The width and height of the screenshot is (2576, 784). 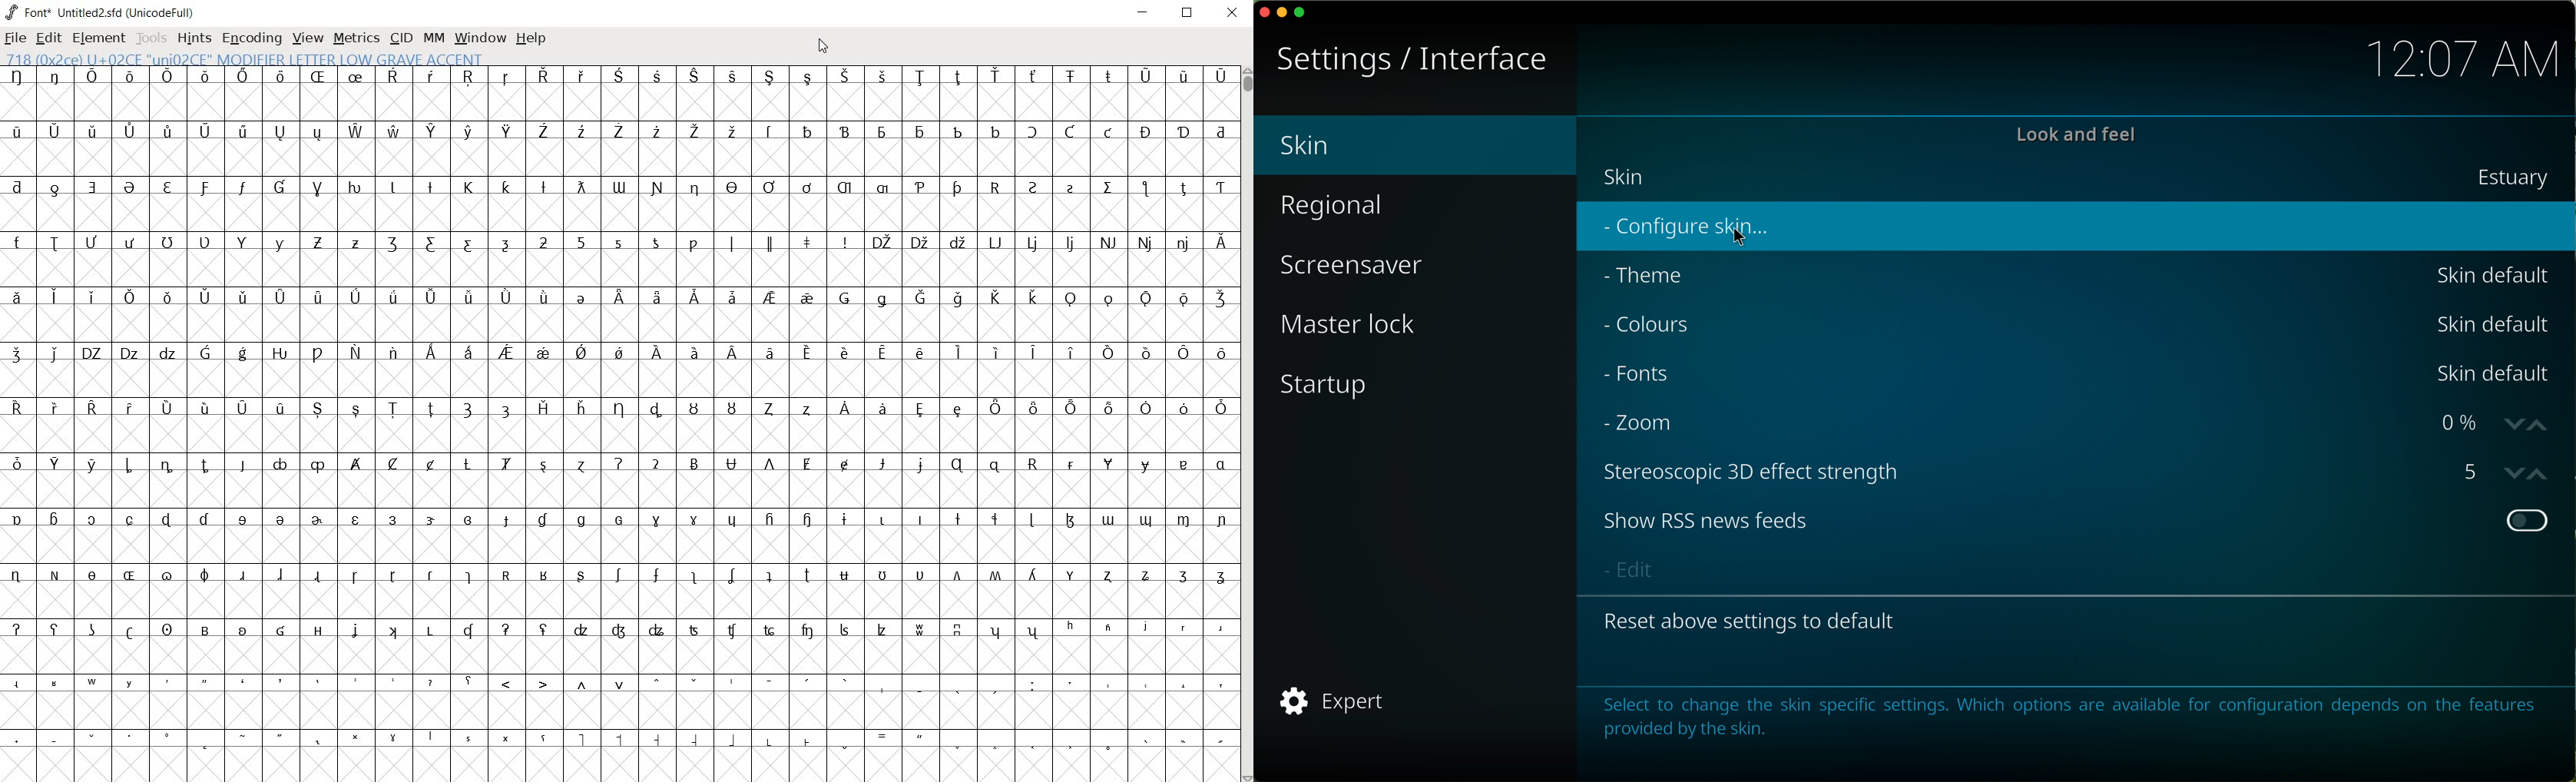 I want to click on mm, so click(x=432, y=36).